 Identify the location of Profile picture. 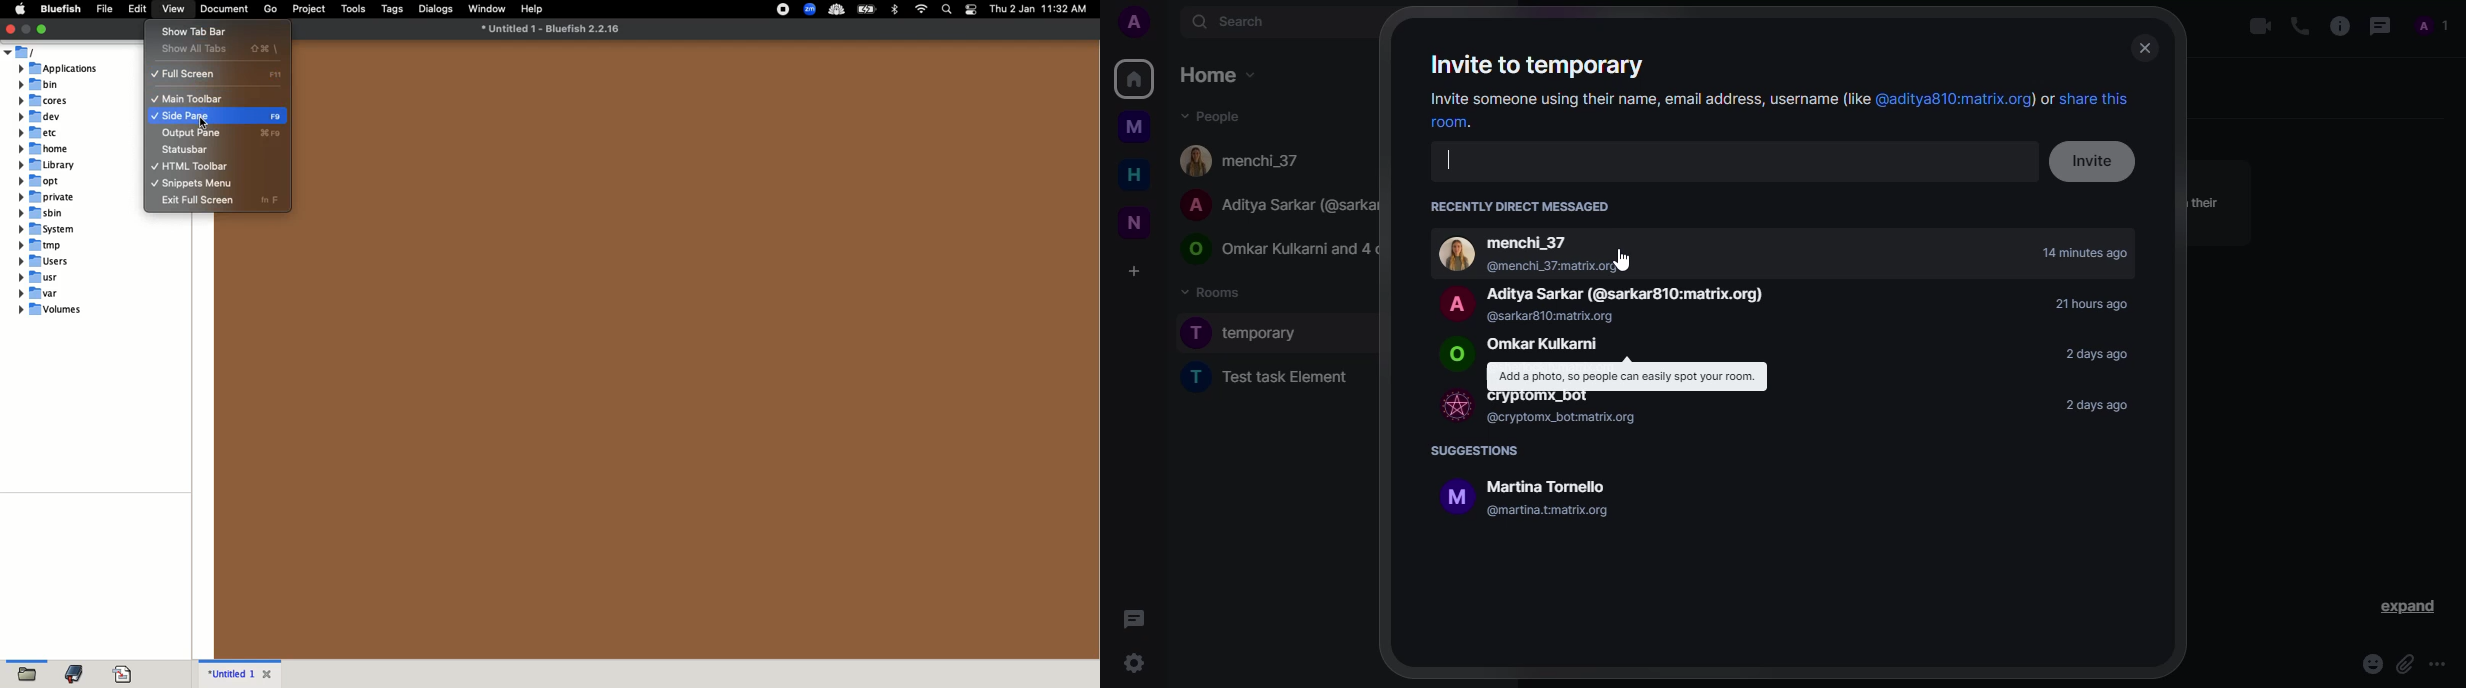
(1450, 498).